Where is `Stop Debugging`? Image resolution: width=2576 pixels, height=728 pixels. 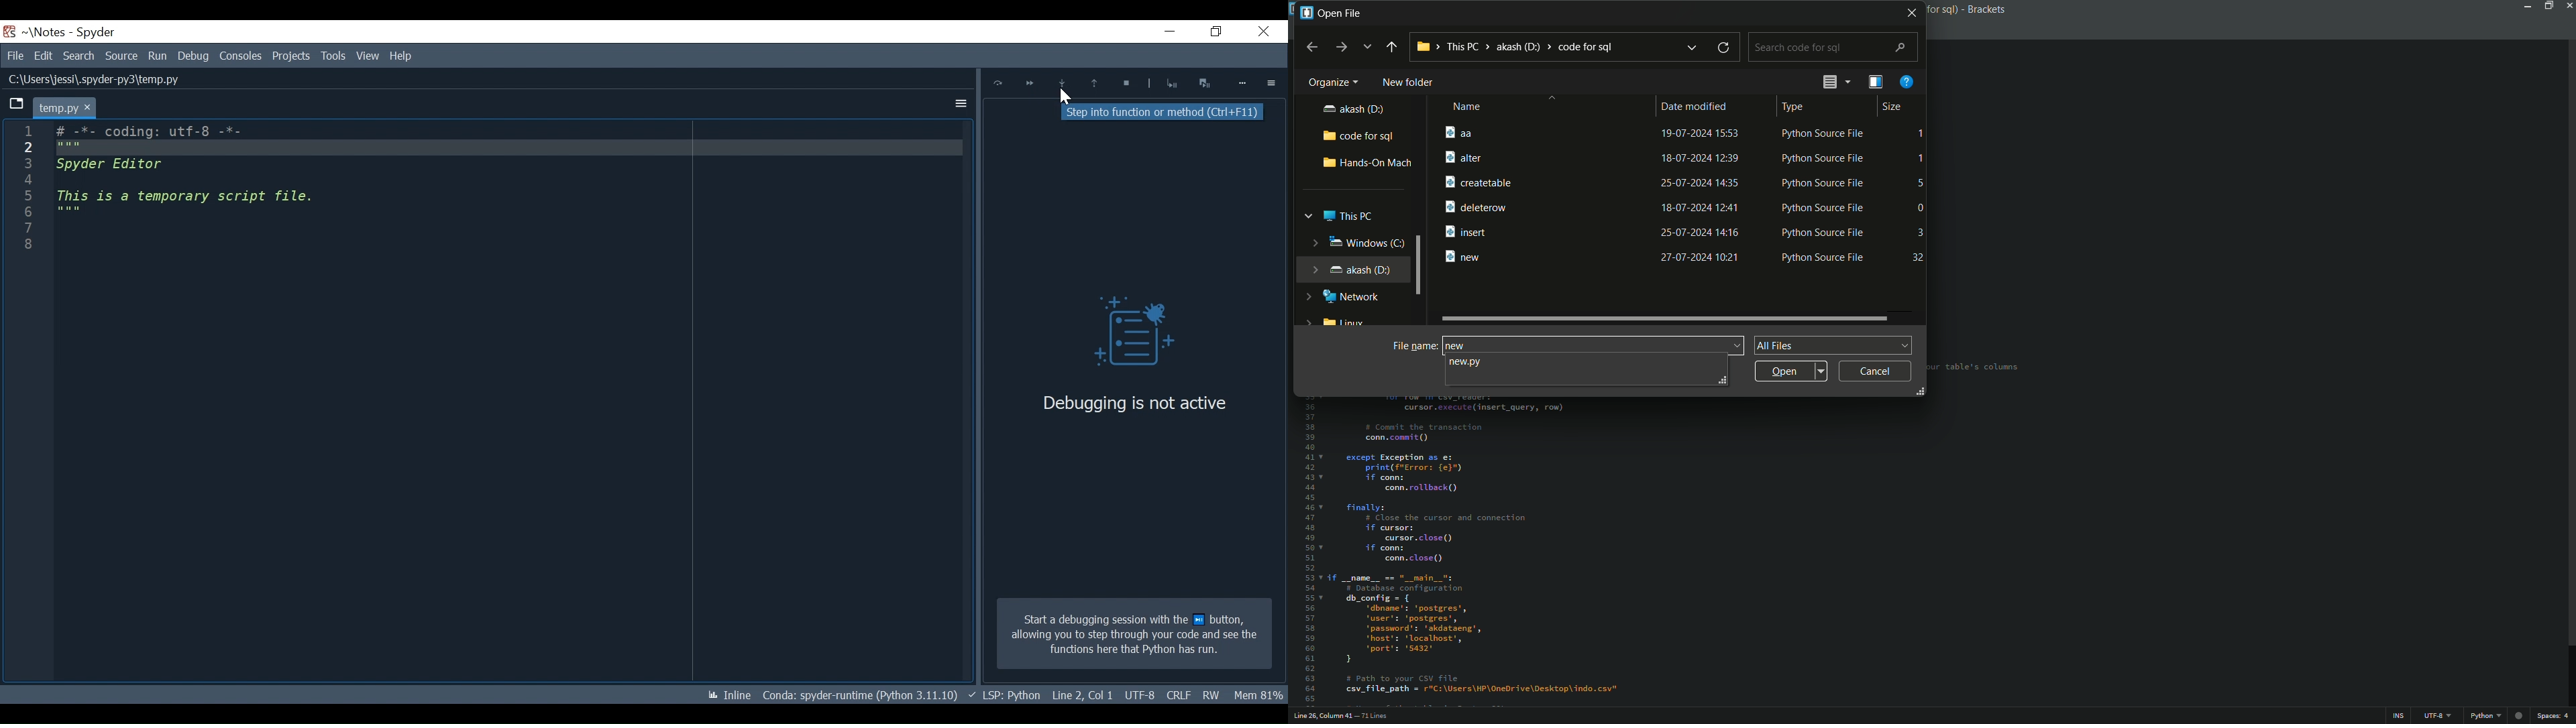
Stop Debugging is located at coordinates (1124, 84).